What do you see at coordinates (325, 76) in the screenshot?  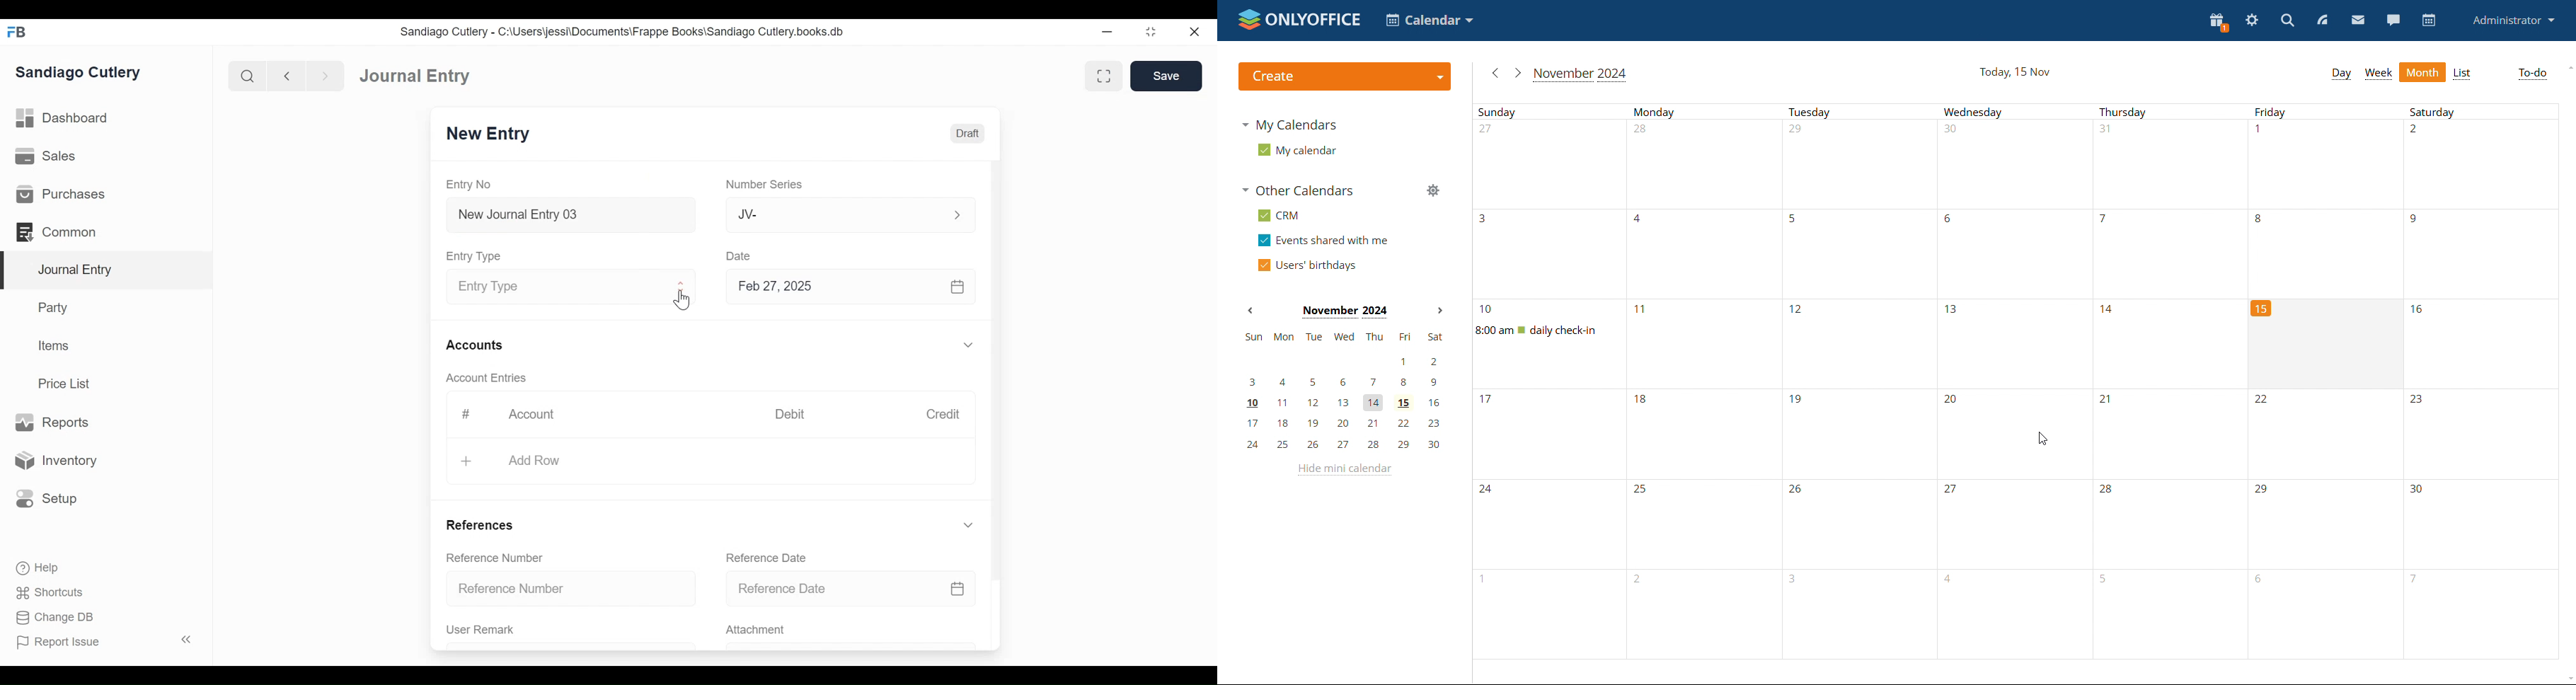 I see `Navigate forward` at bounding box center [325, 76].